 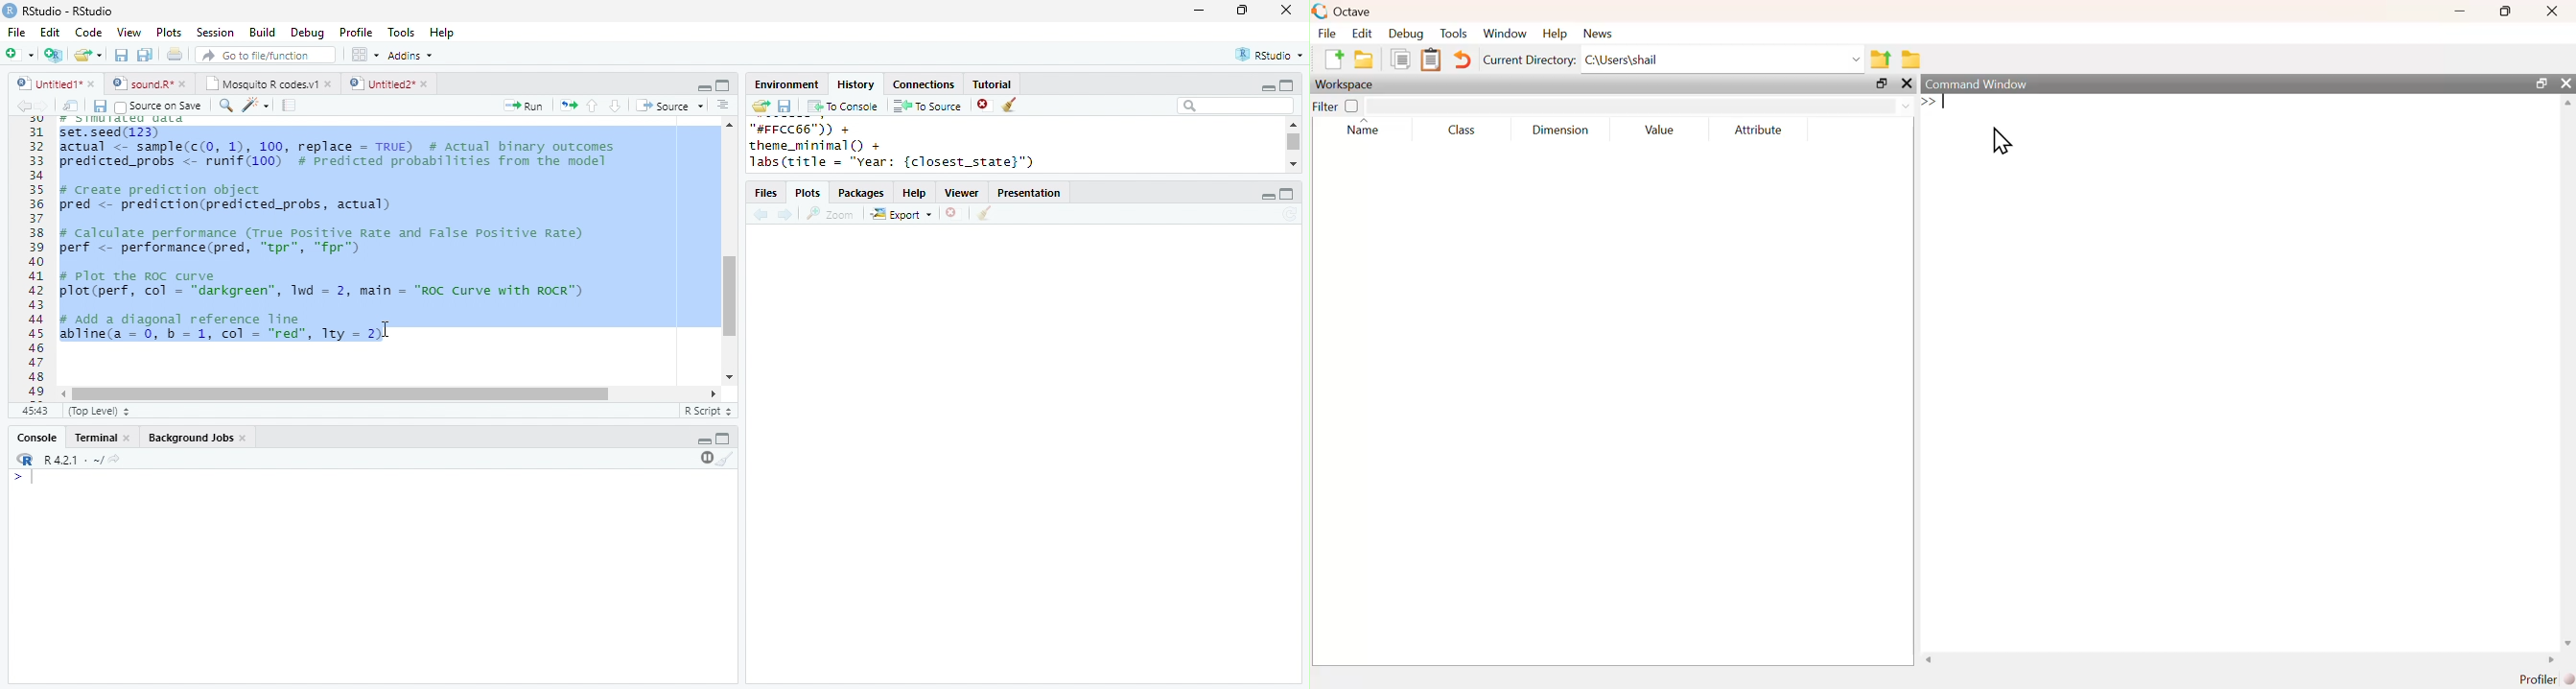 What do you see at coordinates (340, 394) in the screenshot?
I see `scroll bar` at bounding box center [340, 394].